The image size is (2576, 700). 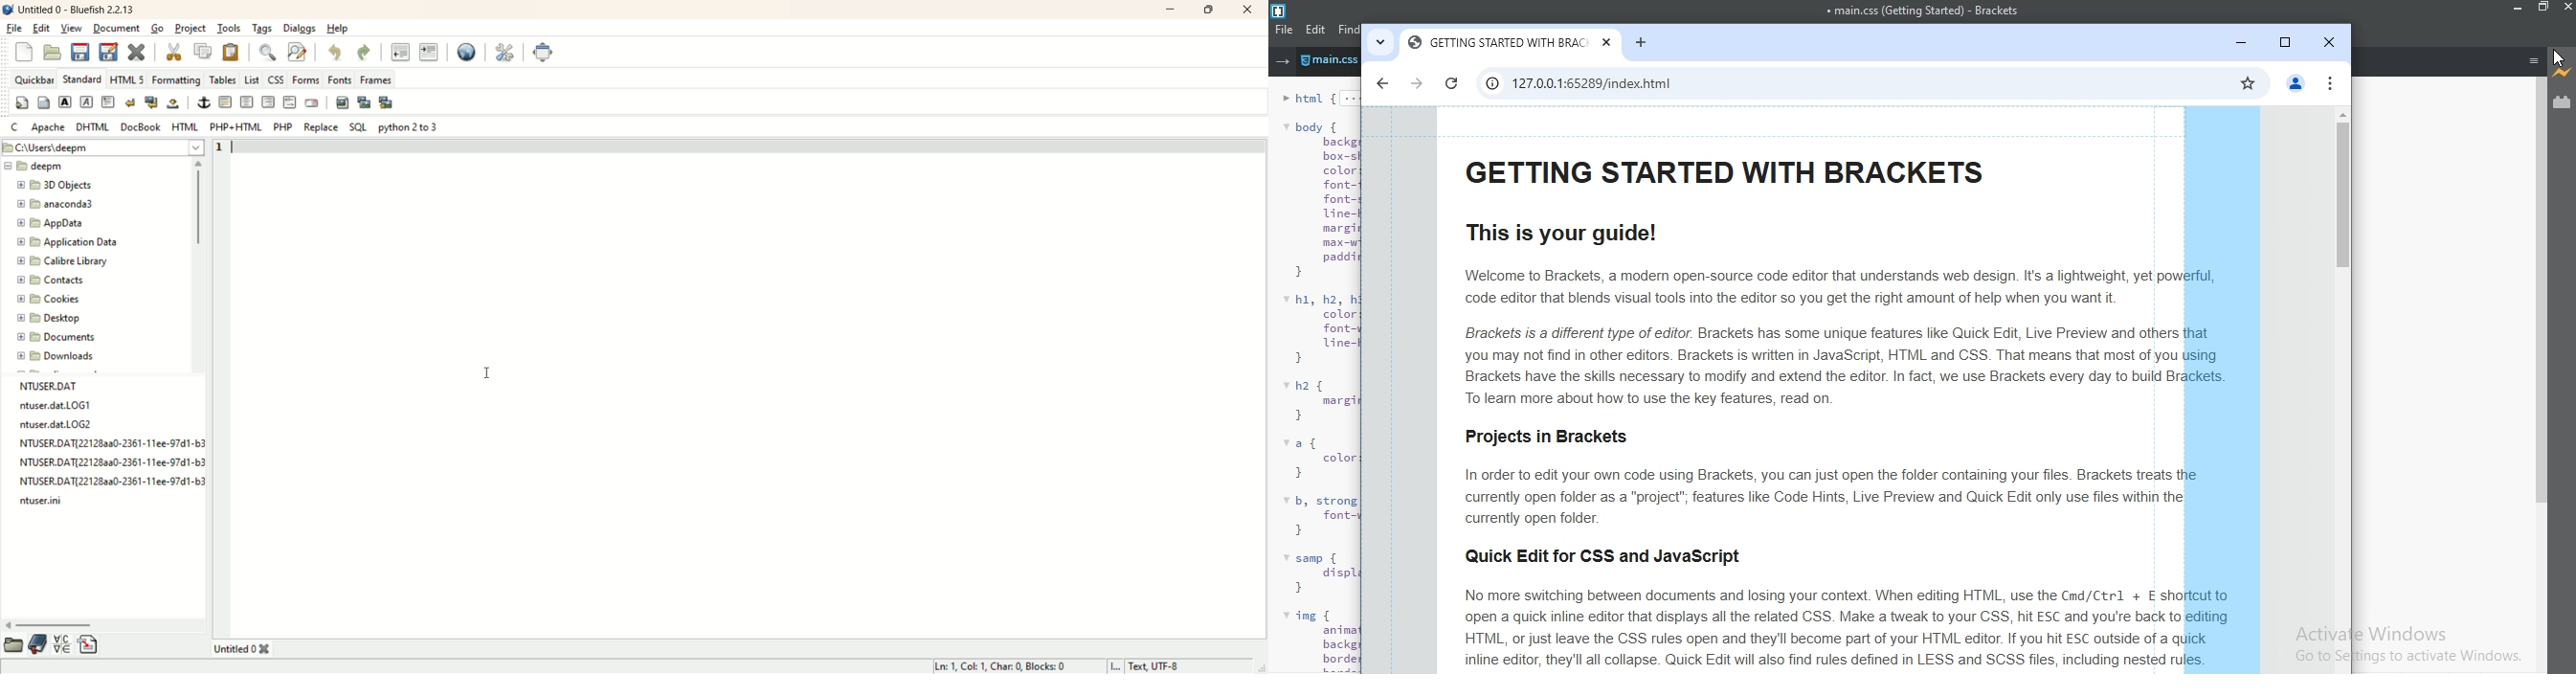 What do you see at coordinates (1317, 30) in the screenshot?
I see `edit` at bounding box center [1317, 30].